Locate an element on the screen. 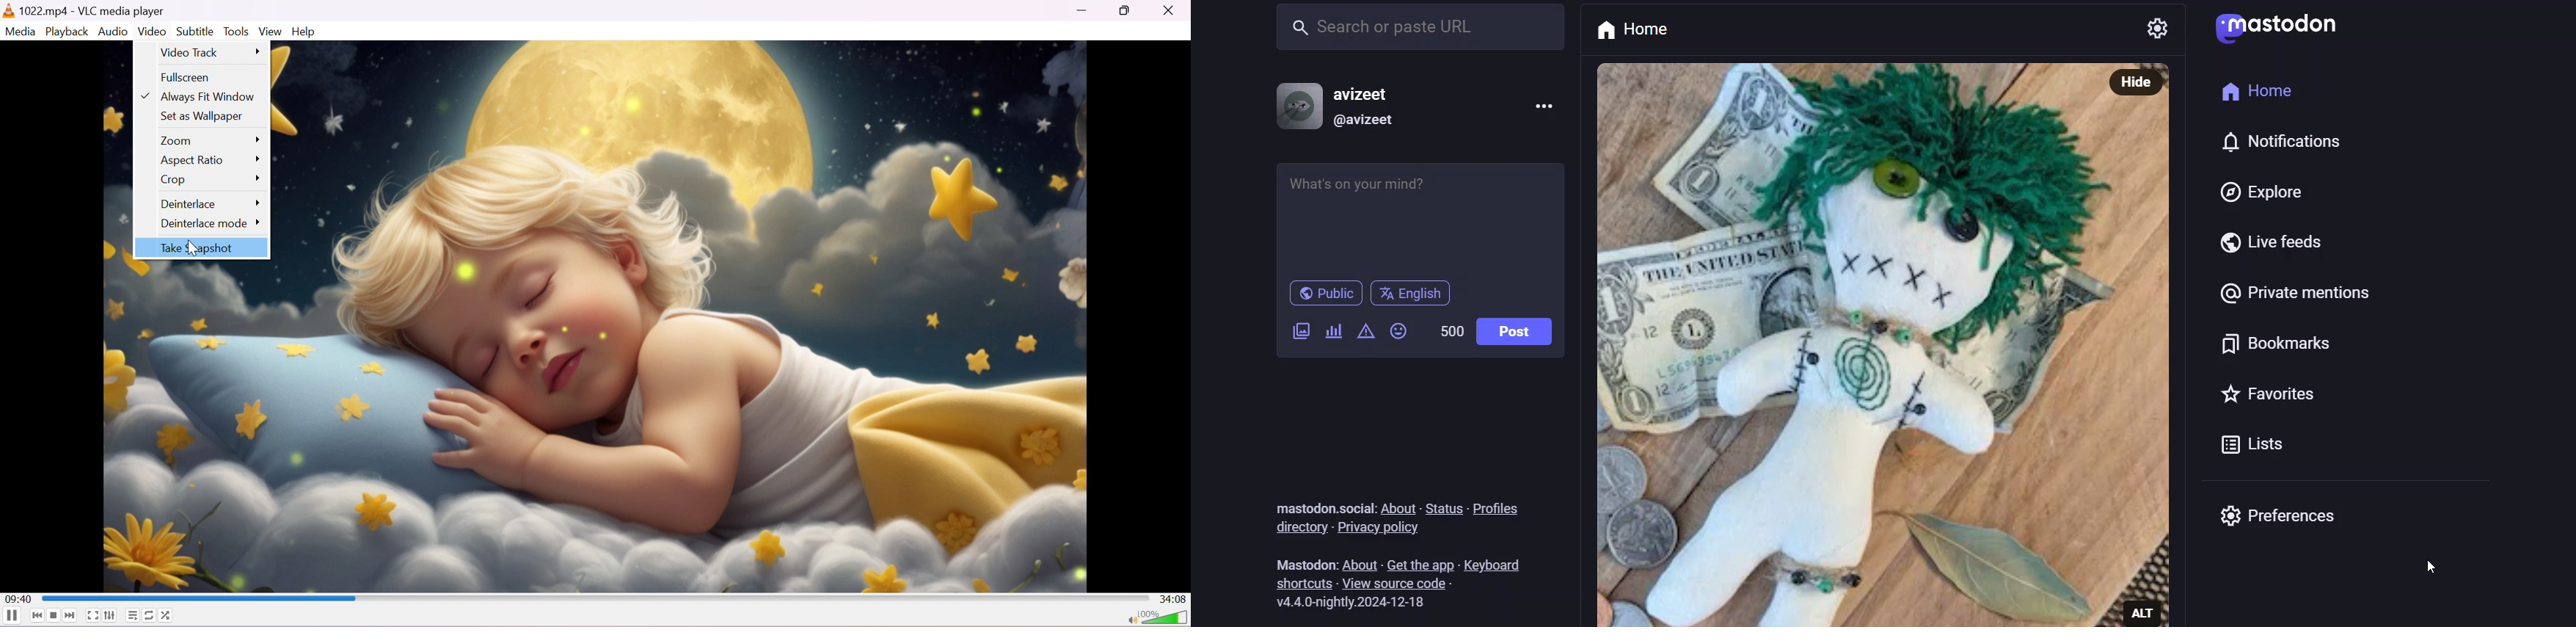 Image resolution: width=2576 pixels, height=644 pixels. Emojis is located at coordinates (1397, 330).